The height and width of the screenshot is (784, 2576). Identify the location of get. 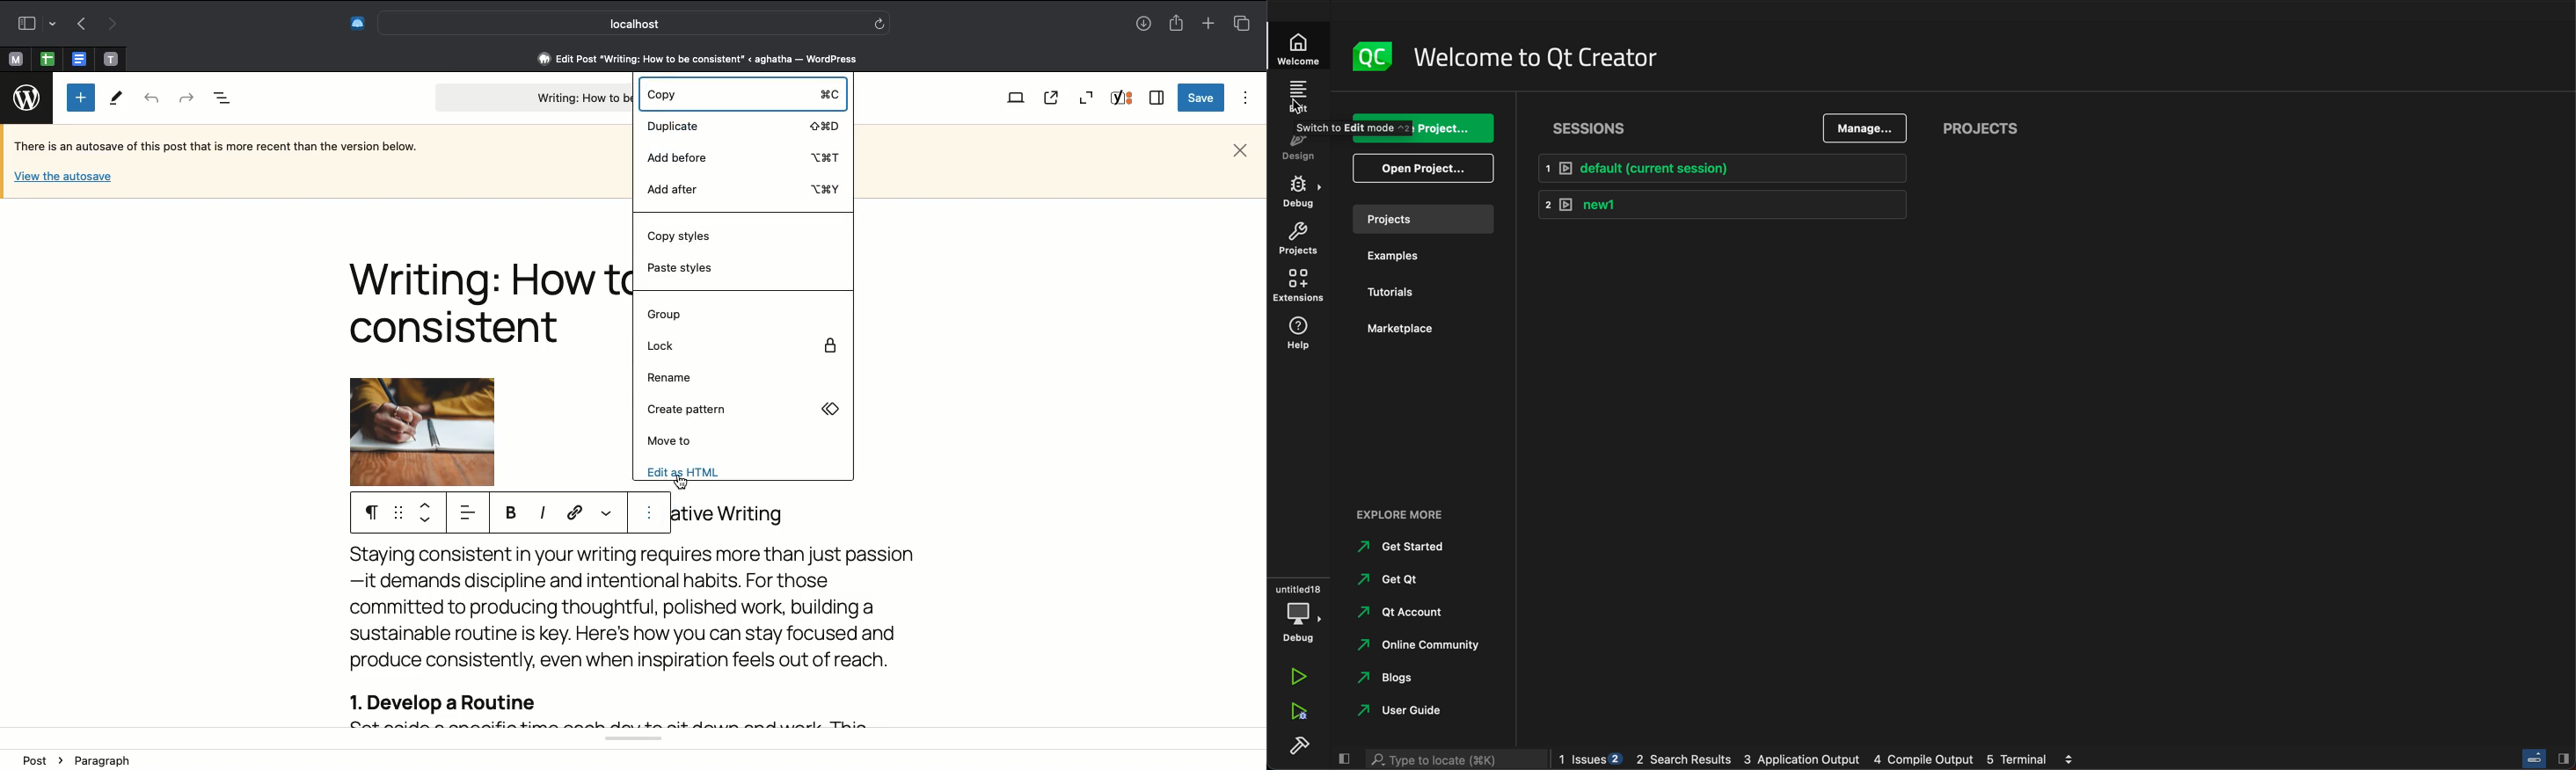
(1396, 577).